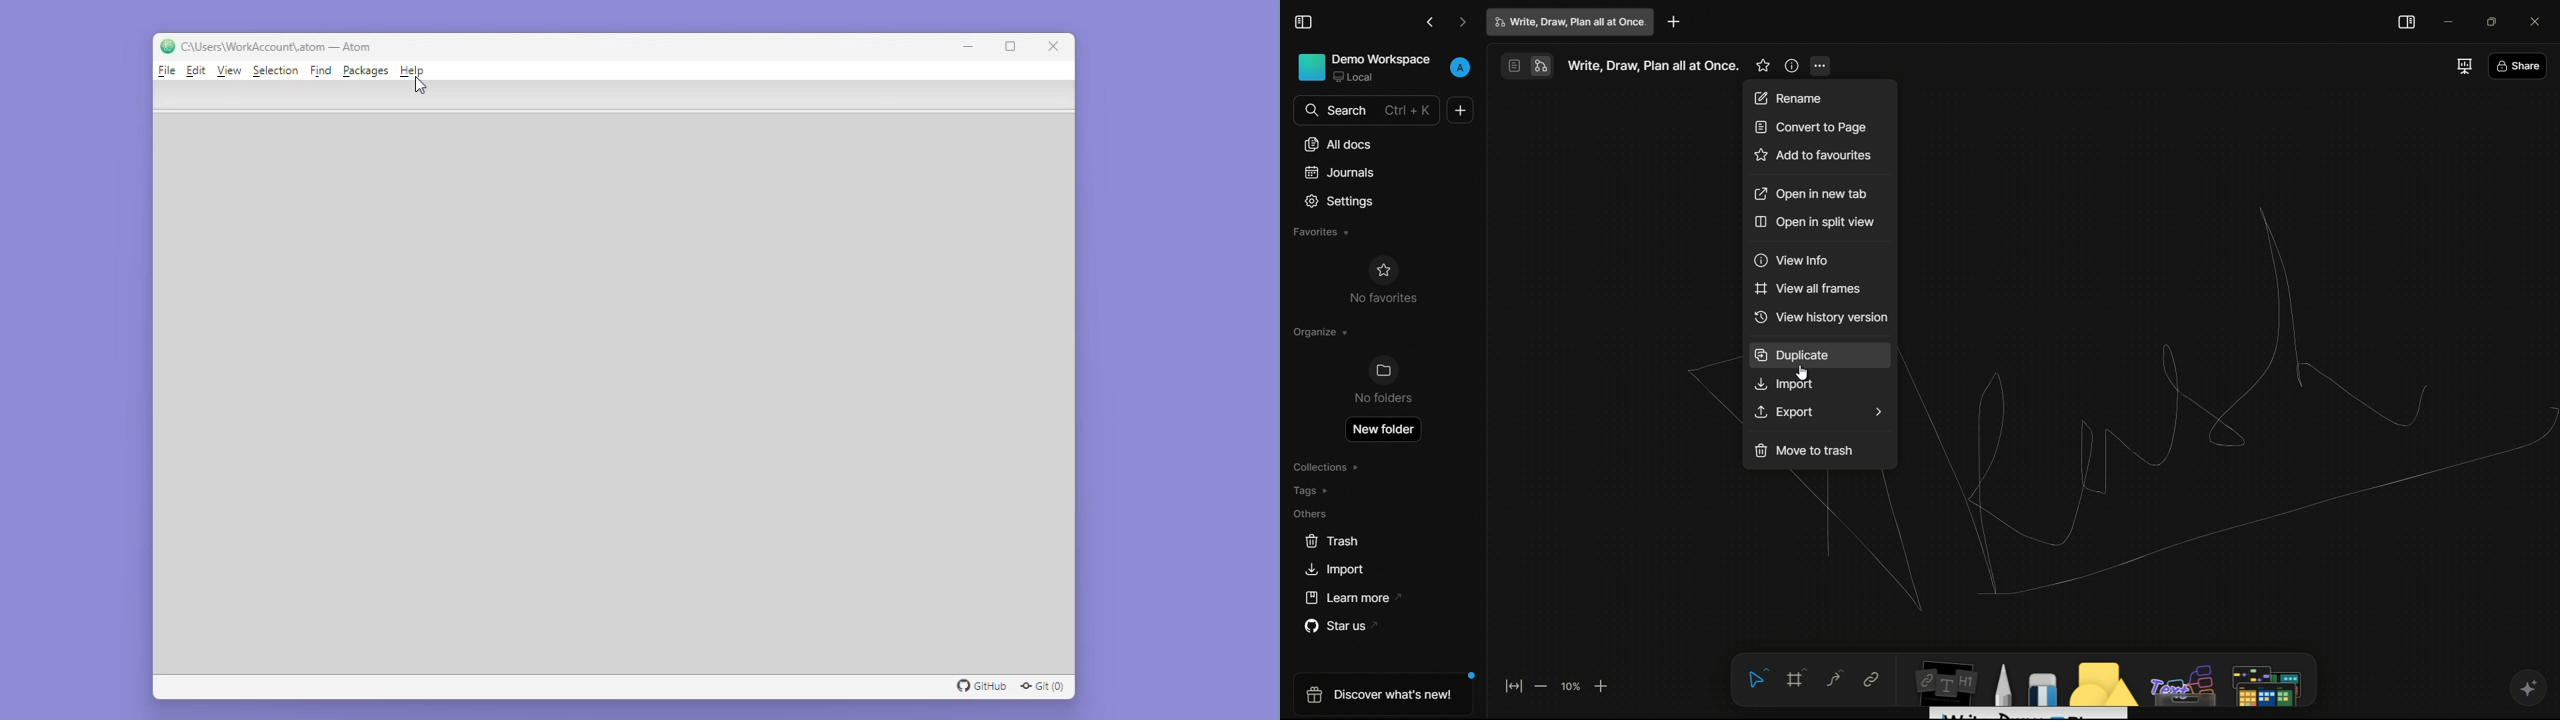  What do you see at coordinates (1319, 233) in the screenshot?
I see `favorites` at bounding box center [1319, 233].